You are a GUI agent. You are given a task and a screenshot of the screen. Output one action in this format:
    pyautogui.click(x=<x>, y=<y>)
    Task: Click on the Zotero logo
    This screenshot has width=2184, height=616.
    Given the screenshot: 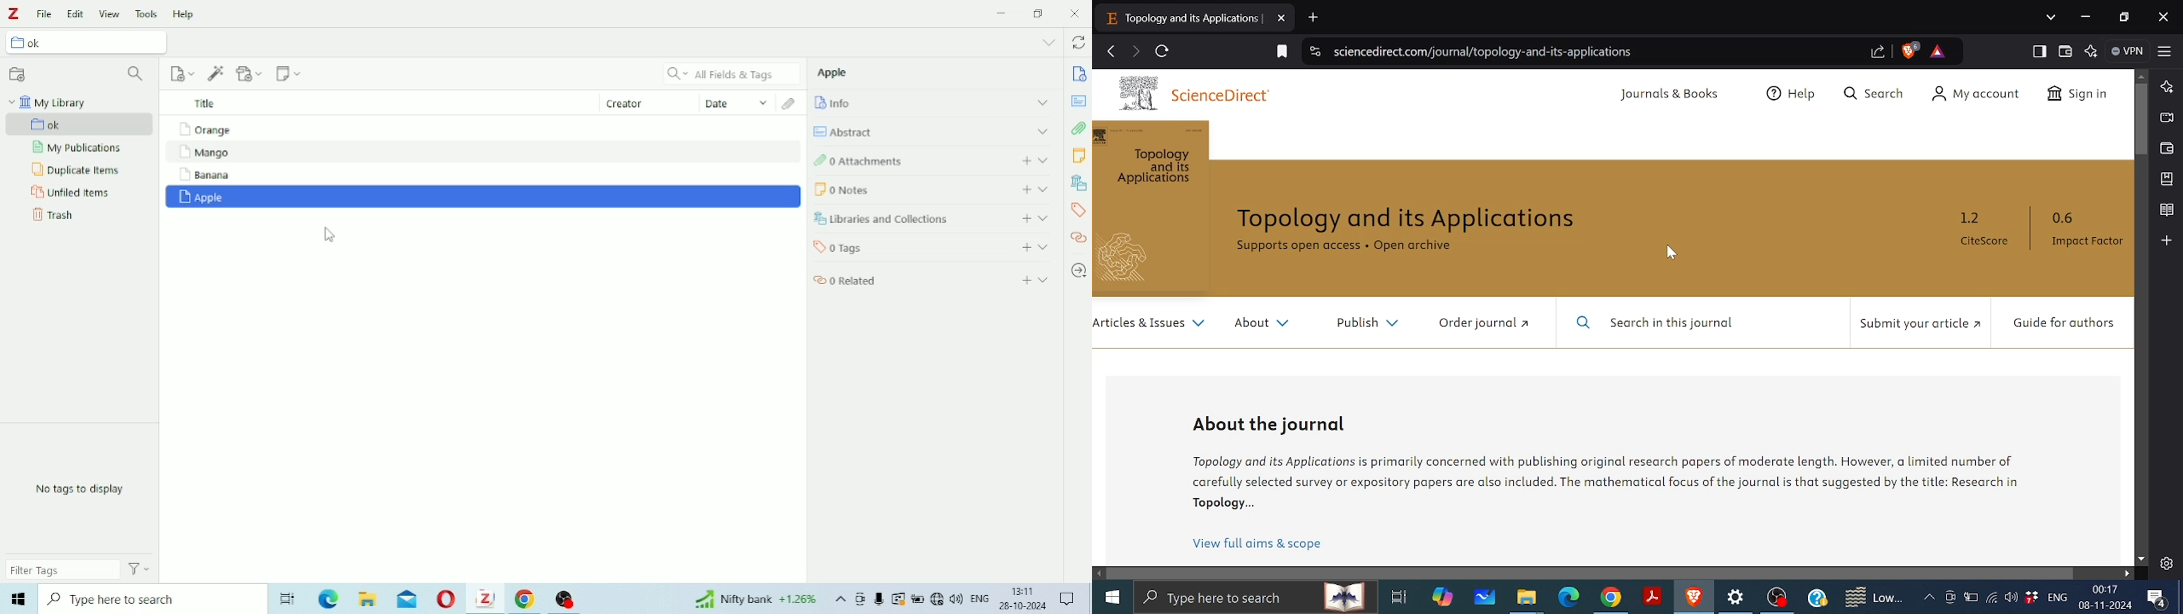 What is the action you would take?
    pyautogui.click(x=17, y=13)
    